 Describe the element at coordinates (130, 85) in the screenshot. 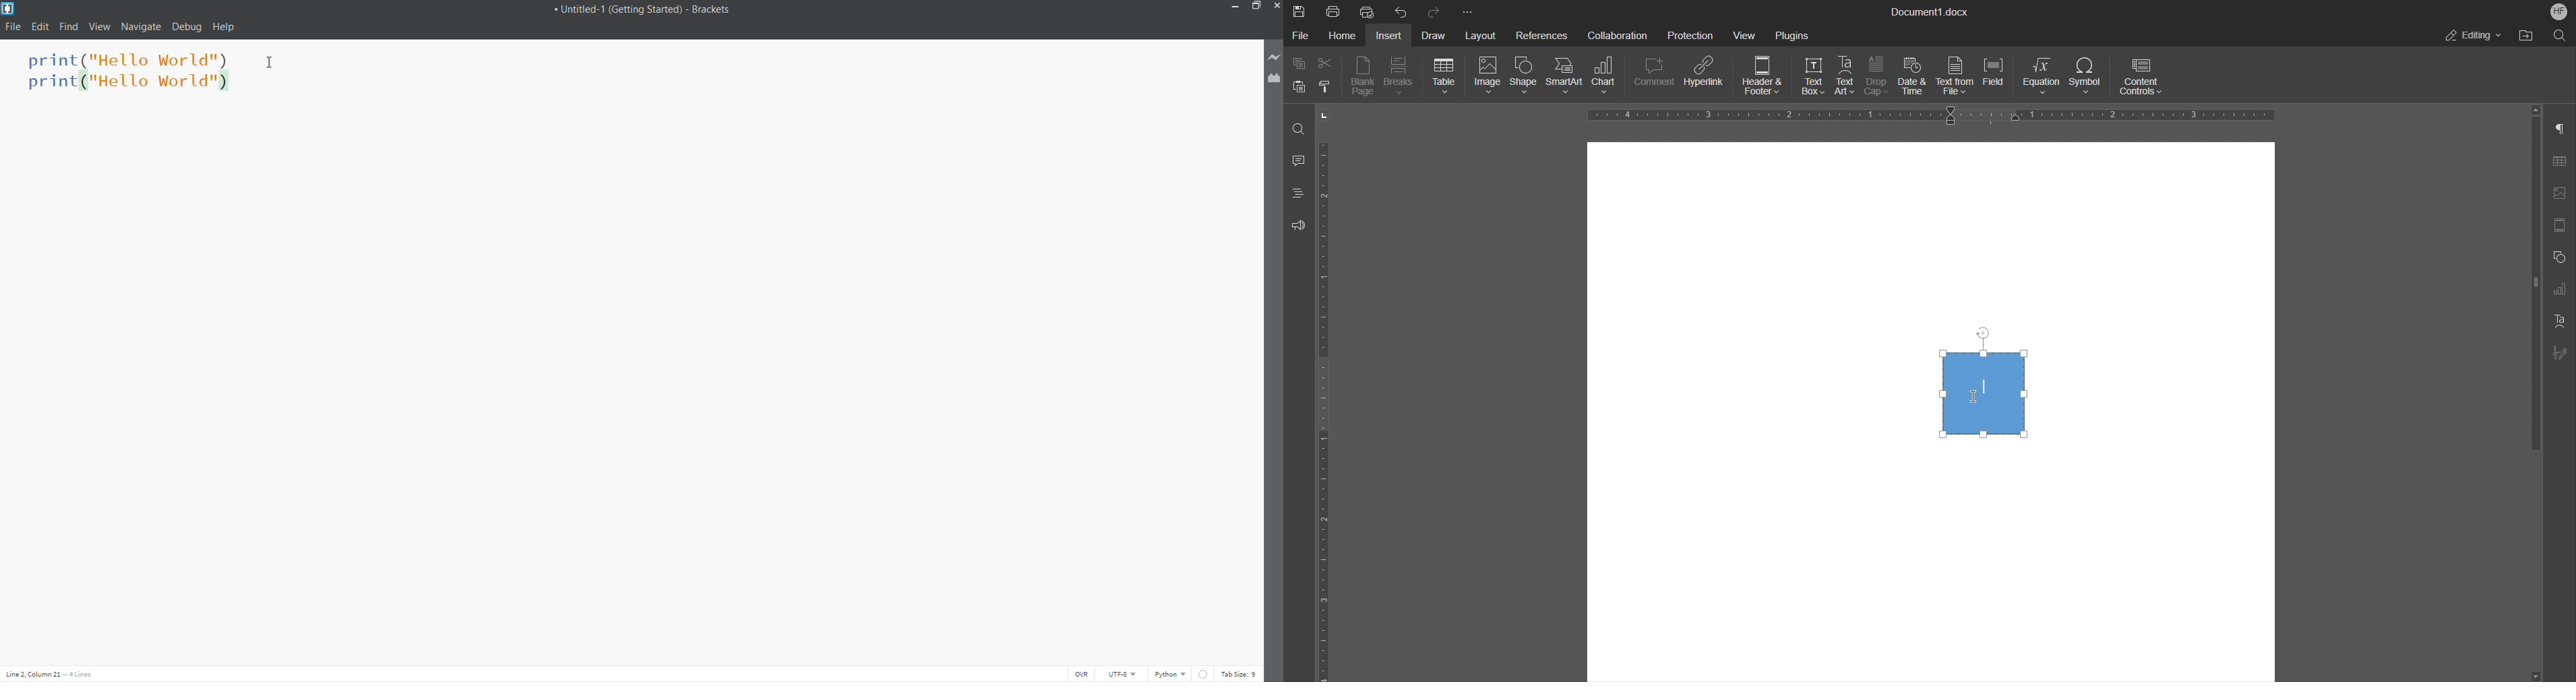

I see `duplicated line` at that location.